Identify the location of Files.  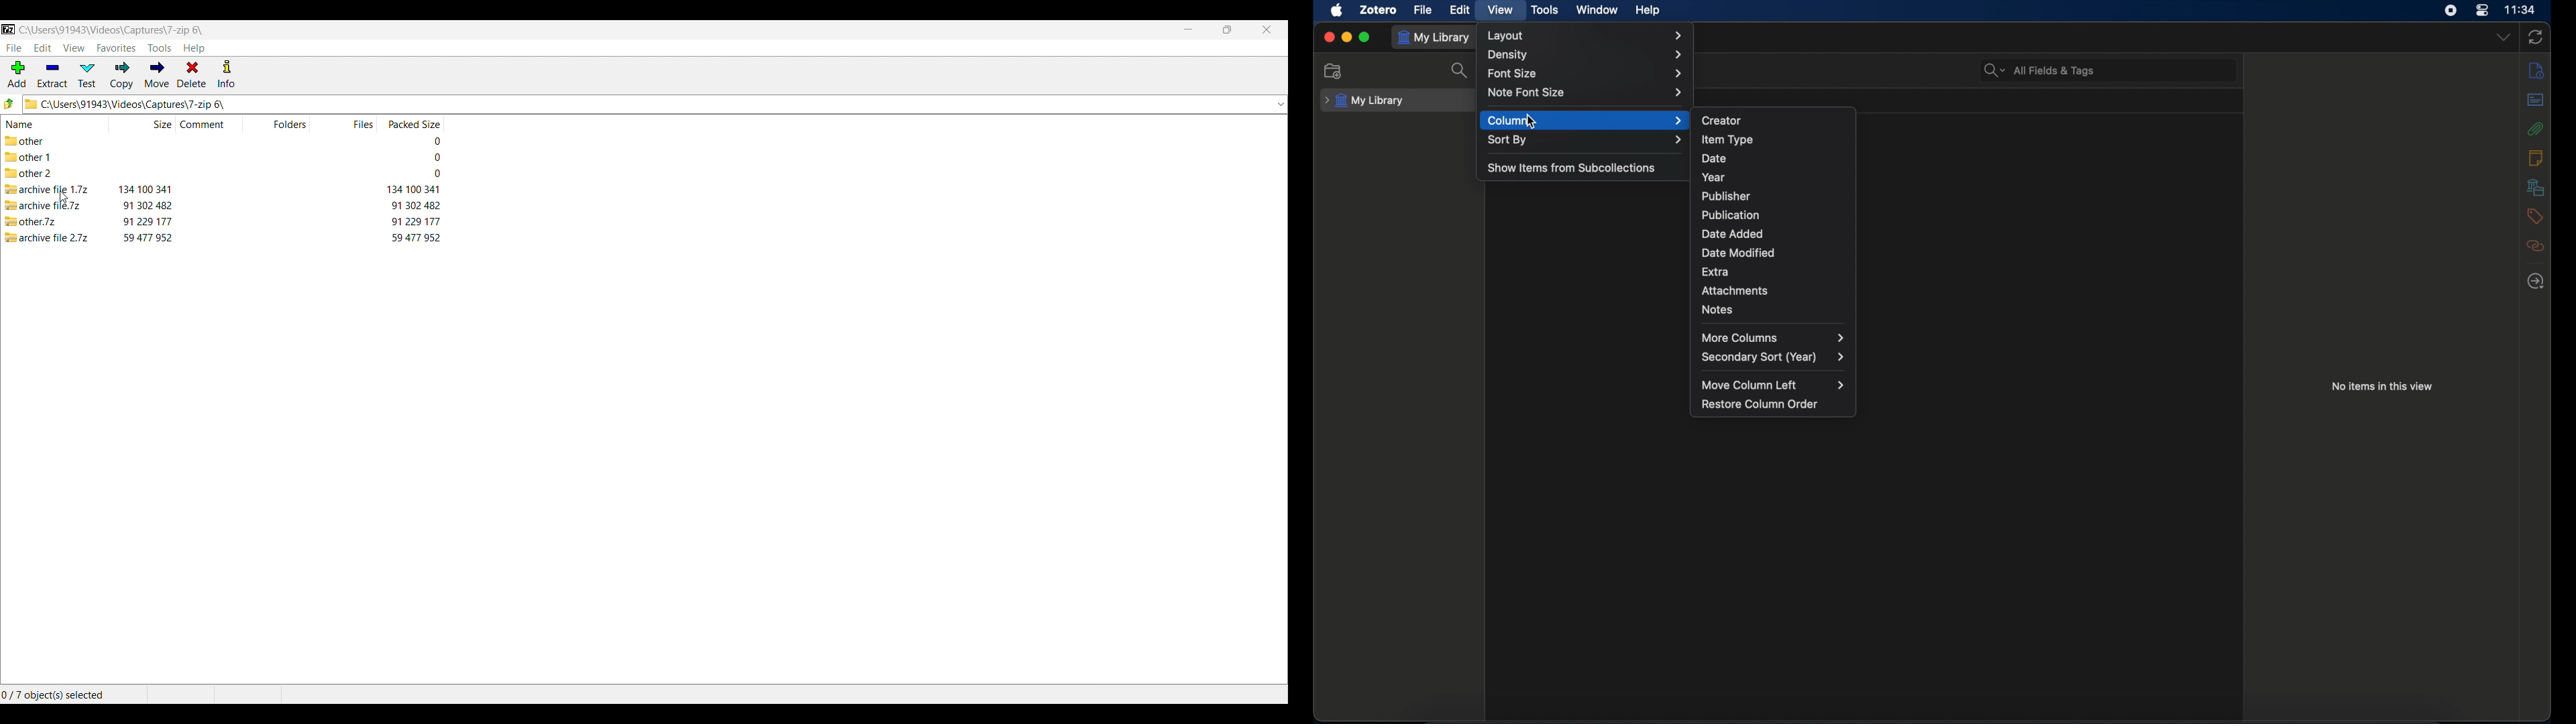
(362, 123).